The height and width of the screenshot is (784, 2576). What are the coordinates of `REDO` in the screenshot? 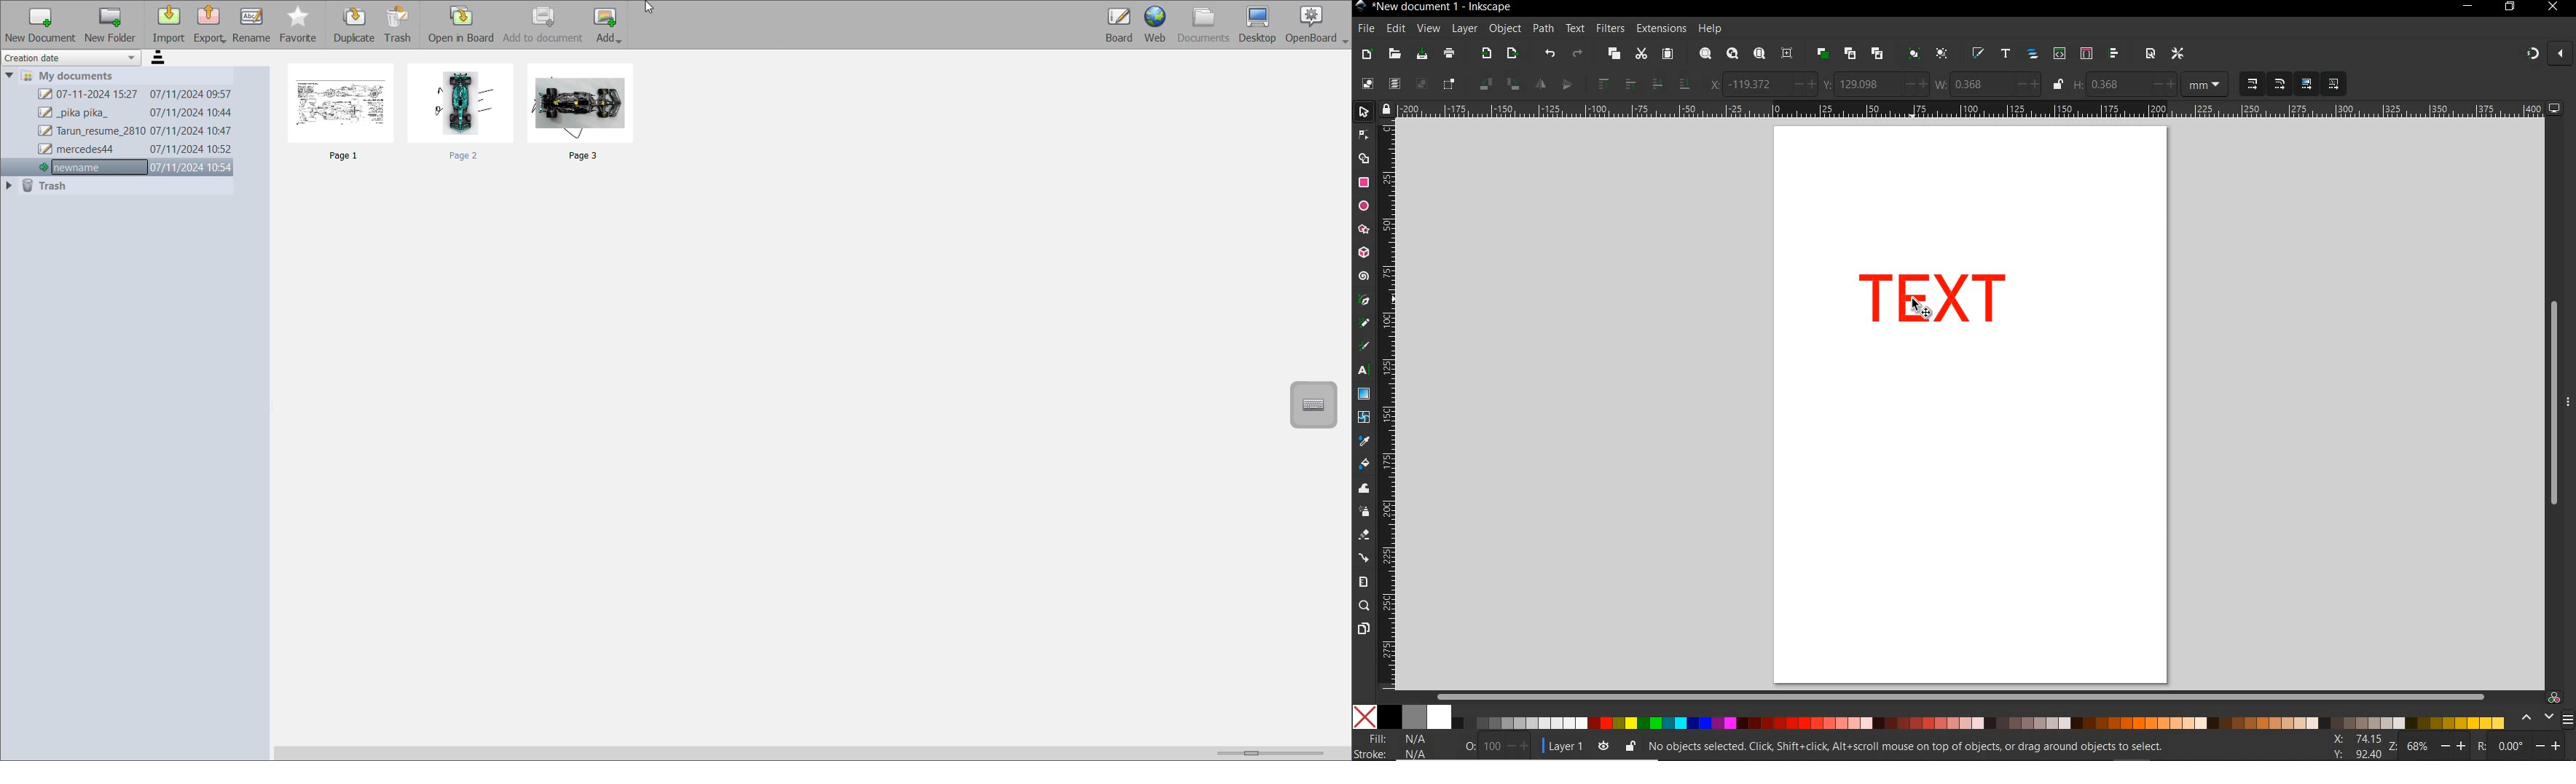 It's located at (1579, 52).